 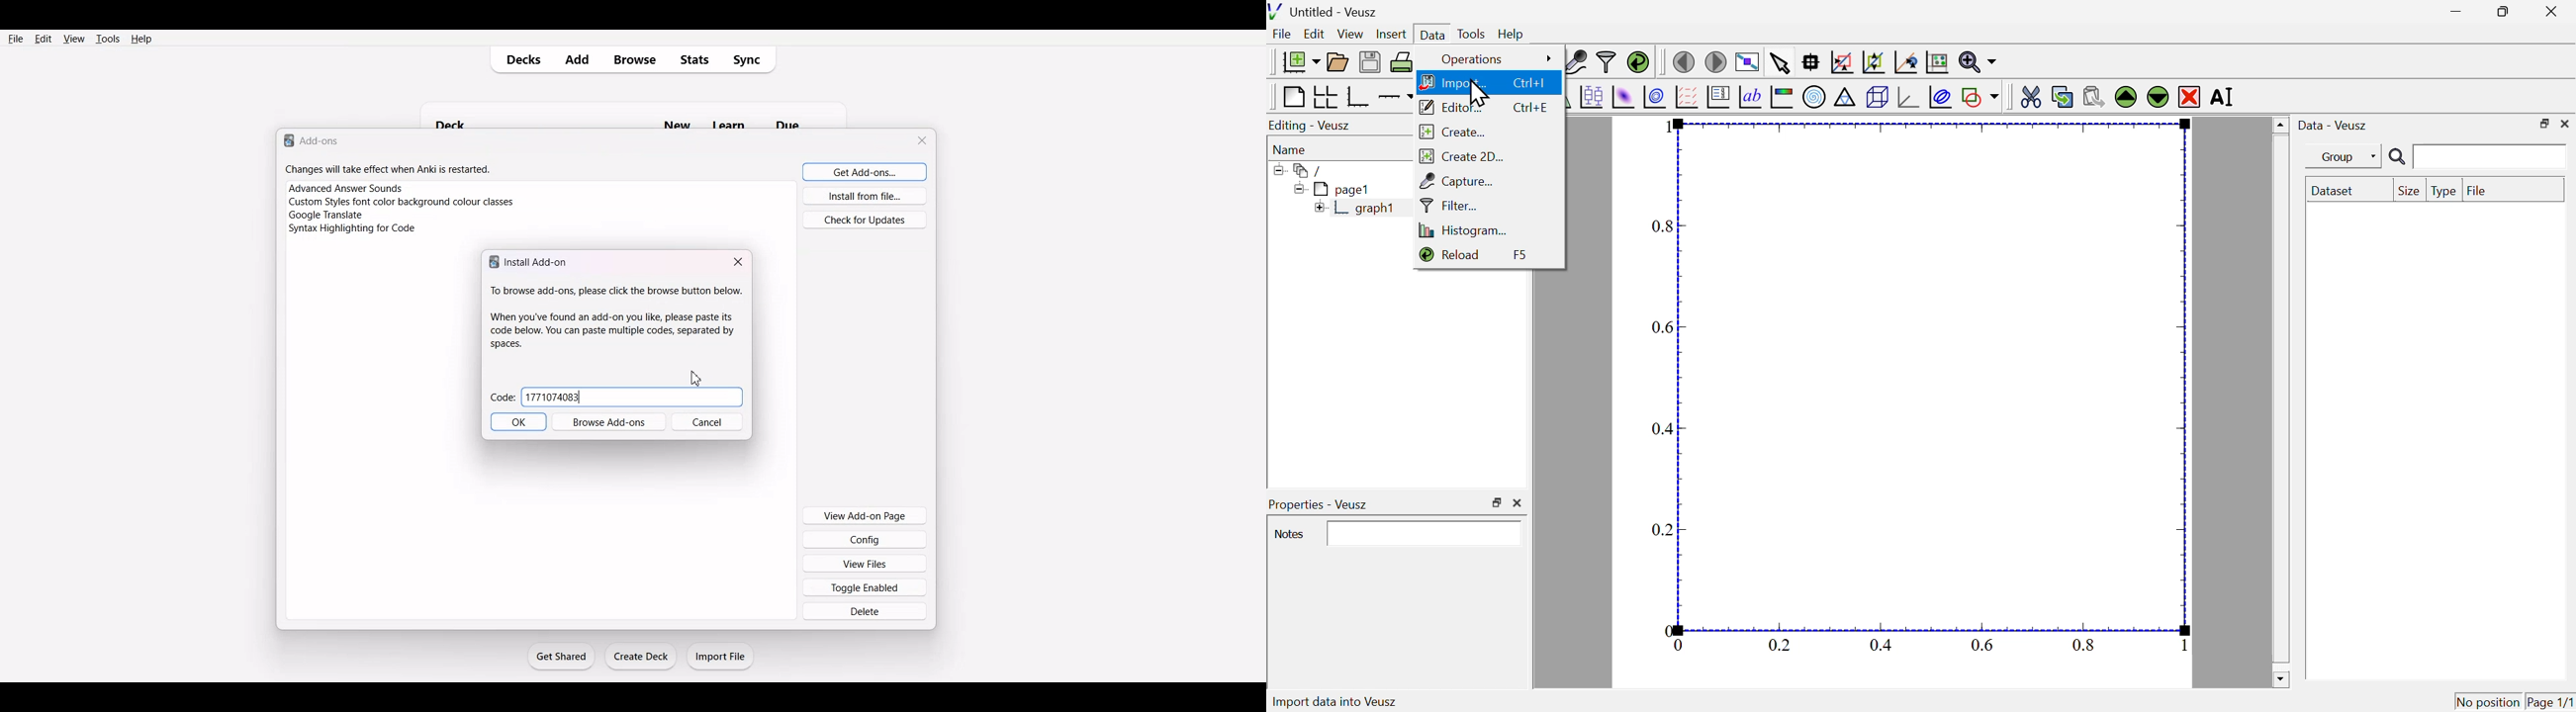 I want to click on Create 2D..., so click(x=1464, y=154).